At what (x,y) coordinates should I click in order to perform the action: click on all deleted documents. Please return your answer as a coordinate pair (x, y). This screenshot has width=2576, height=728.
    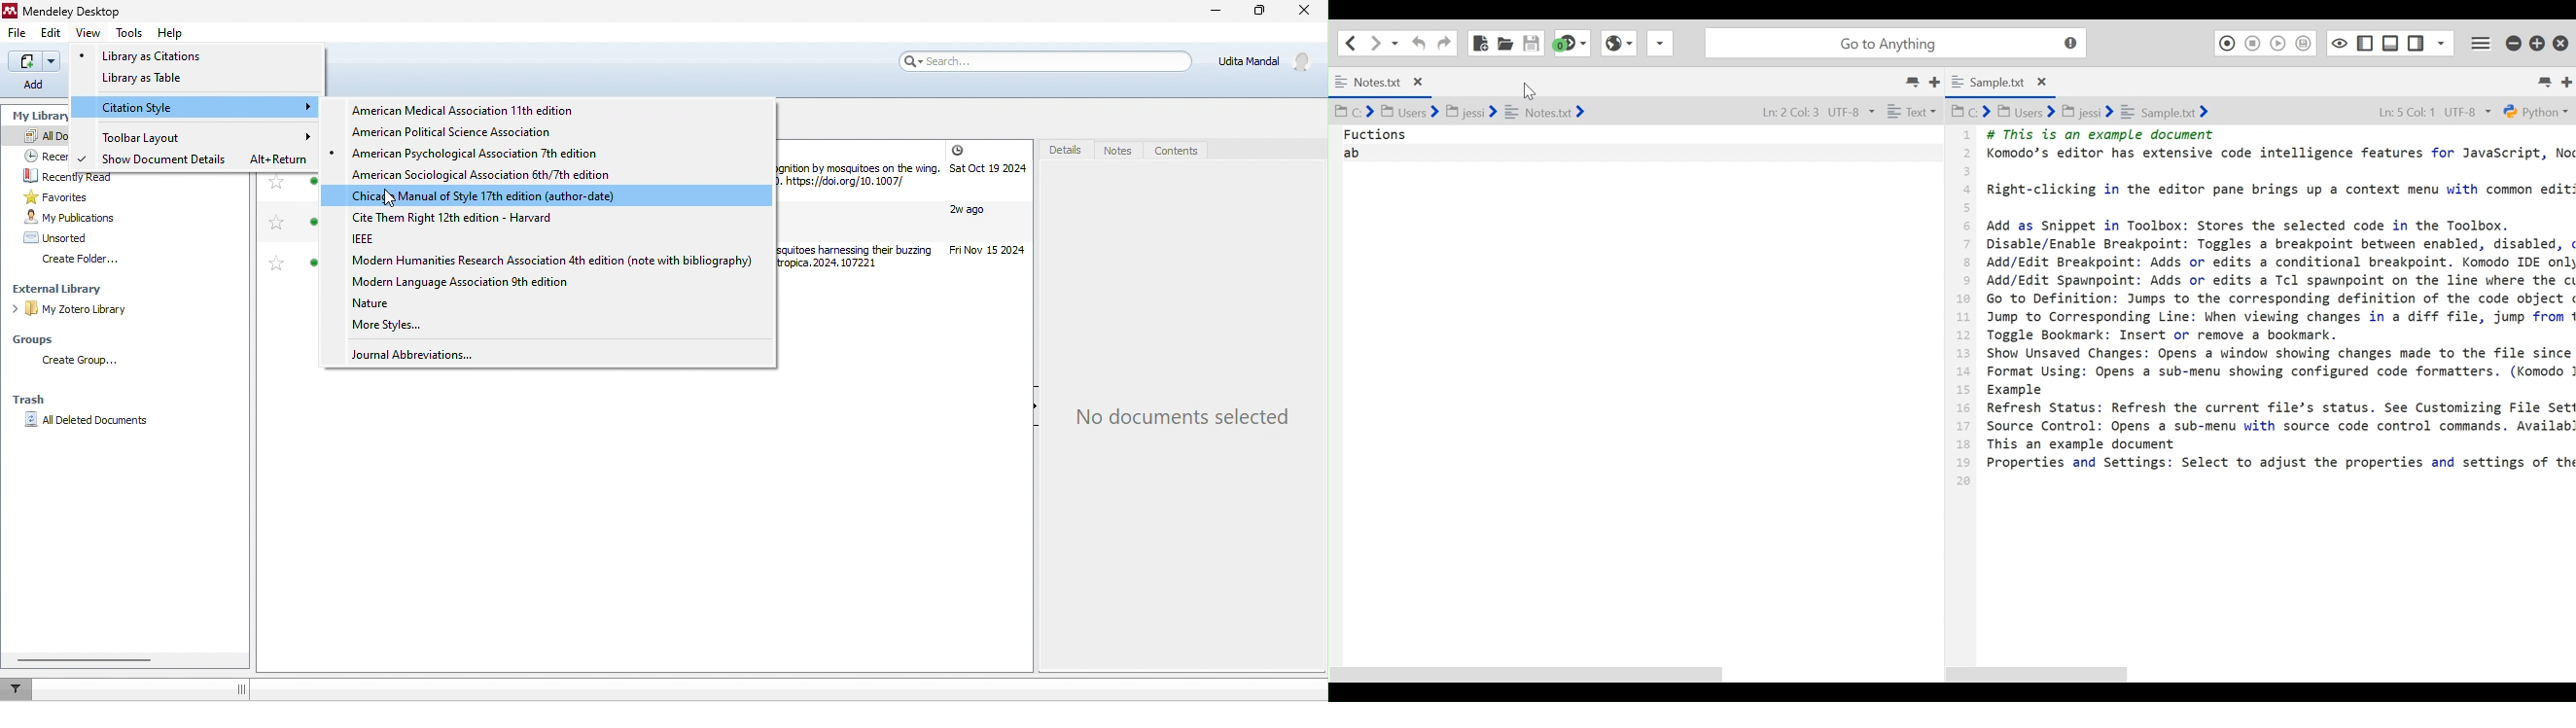
    Looking at the image, I should click on (90, 425).